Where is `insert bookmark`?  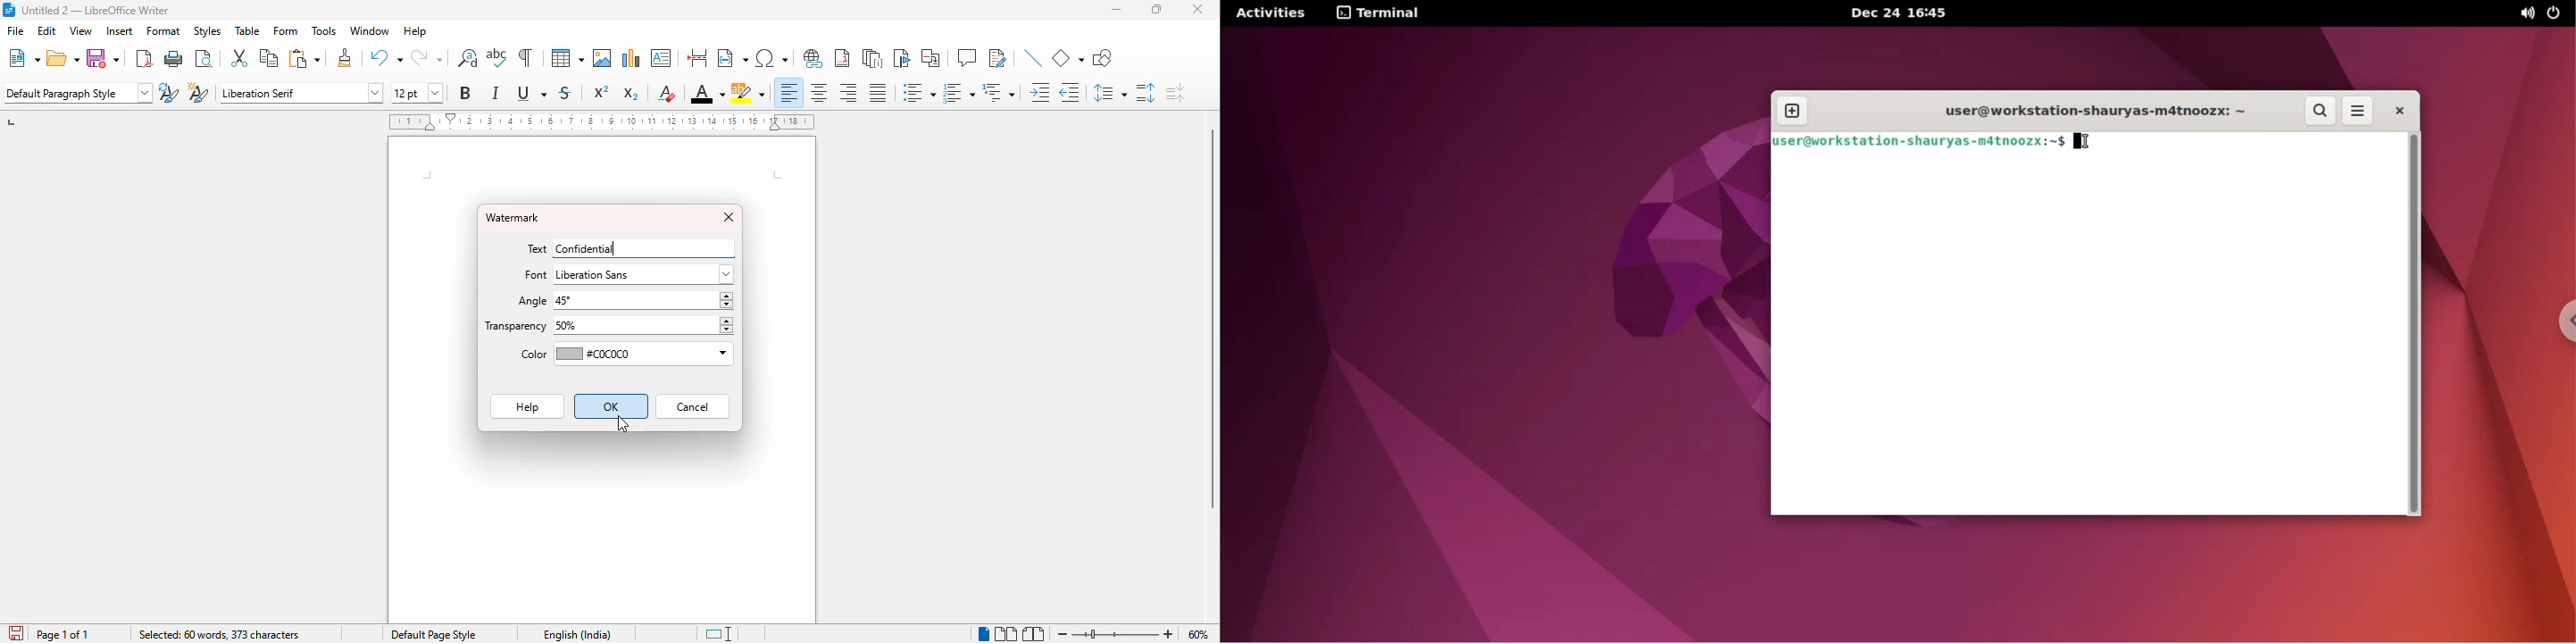 insert bookmark is located at coordinates (901, 58).